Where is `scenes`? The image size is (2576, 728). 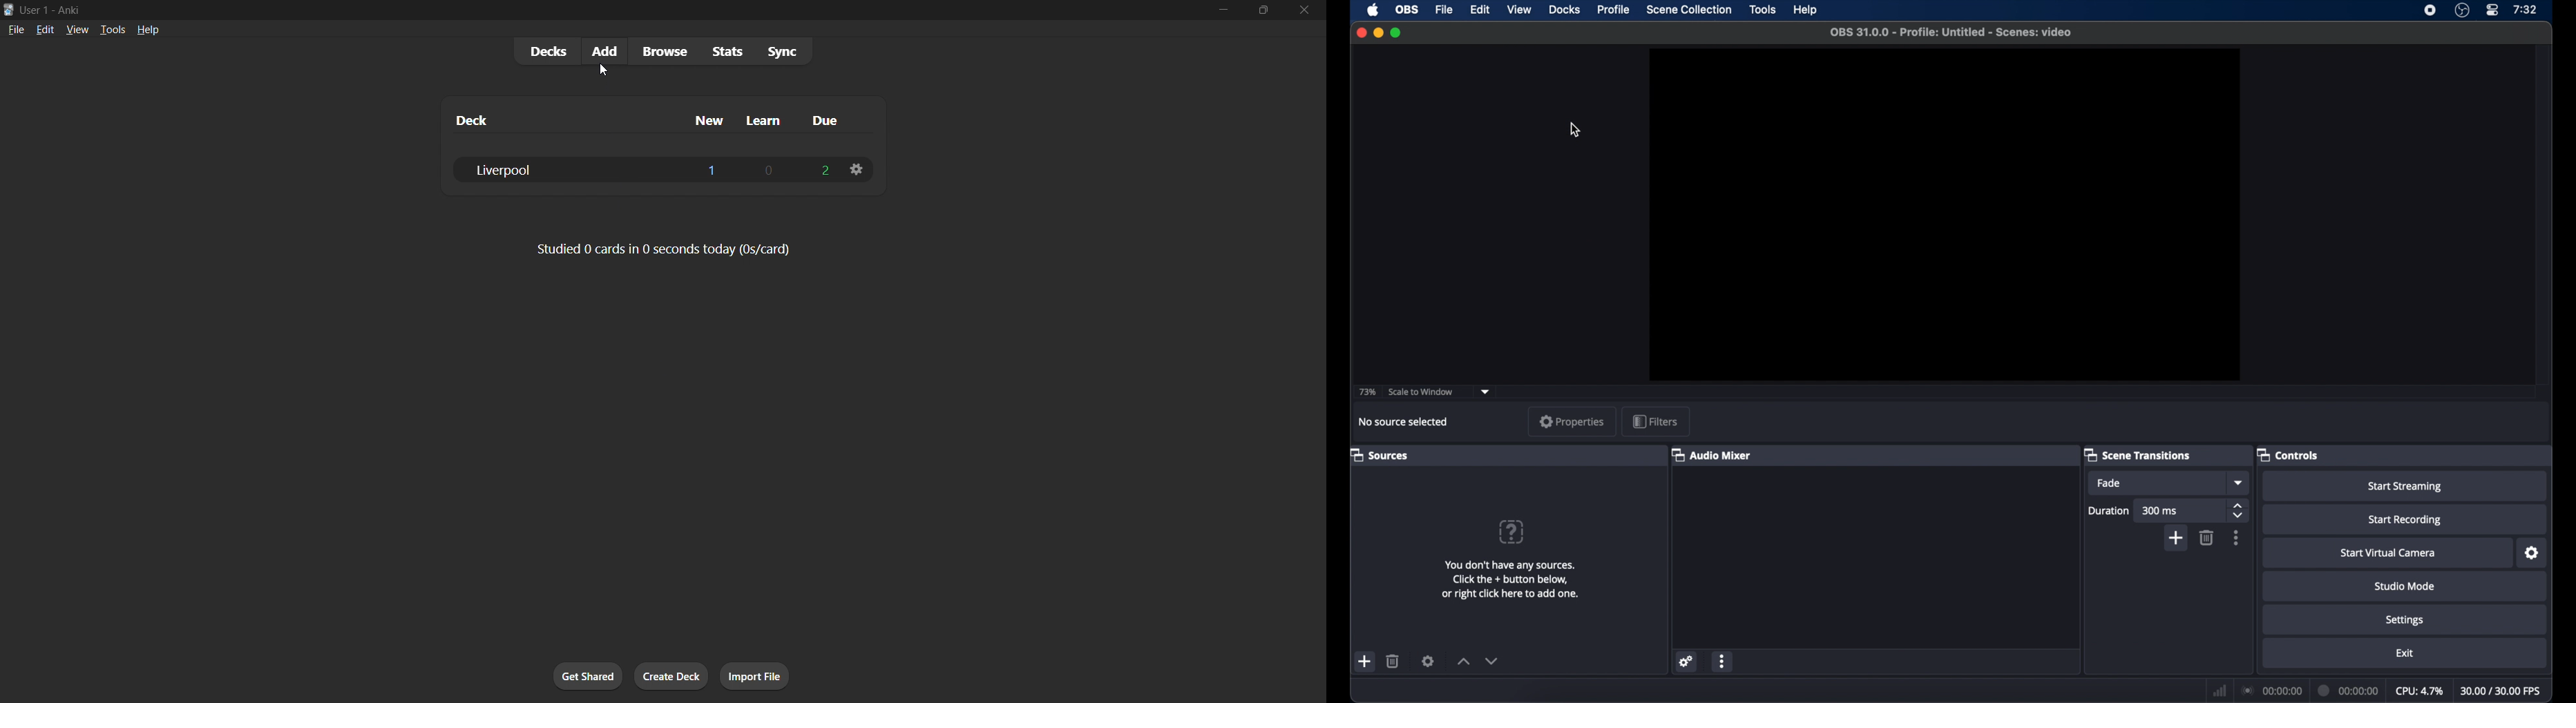
scenes is located at coordinates (1377, 454).